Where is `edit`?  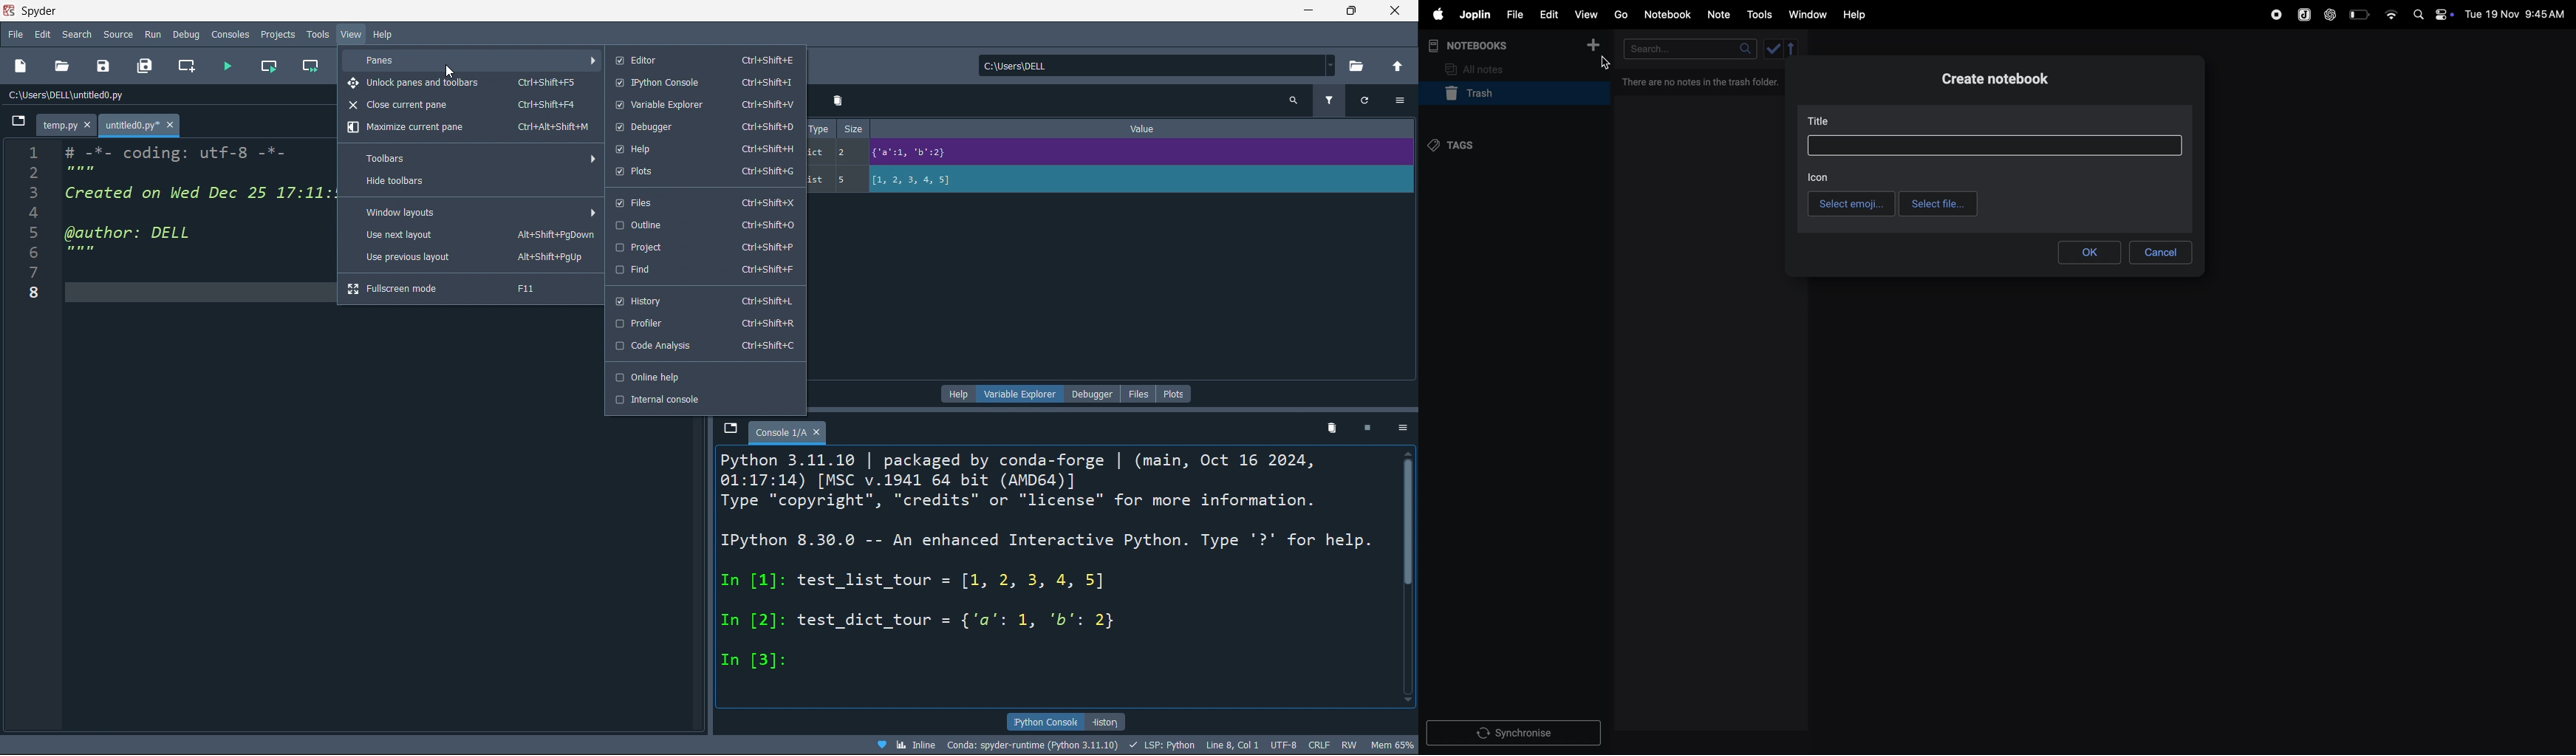 edit is located at coordinates (1548, 14).